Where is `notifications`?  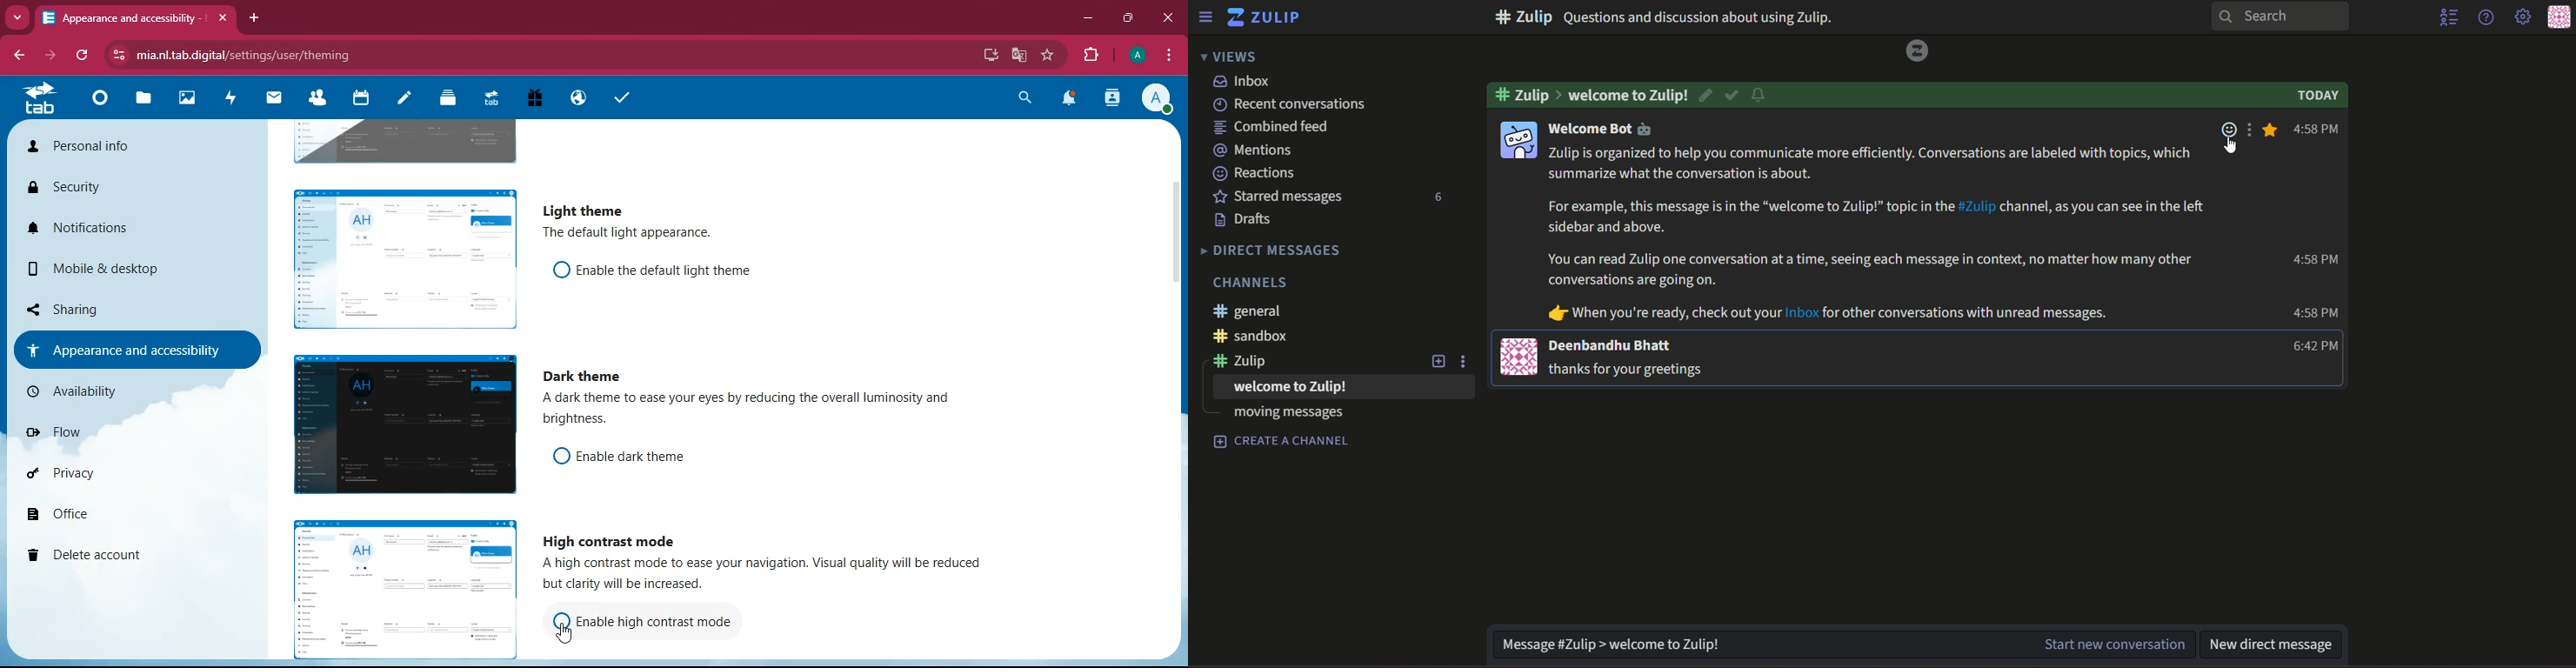
notifications is located at coordinates (97, 228).